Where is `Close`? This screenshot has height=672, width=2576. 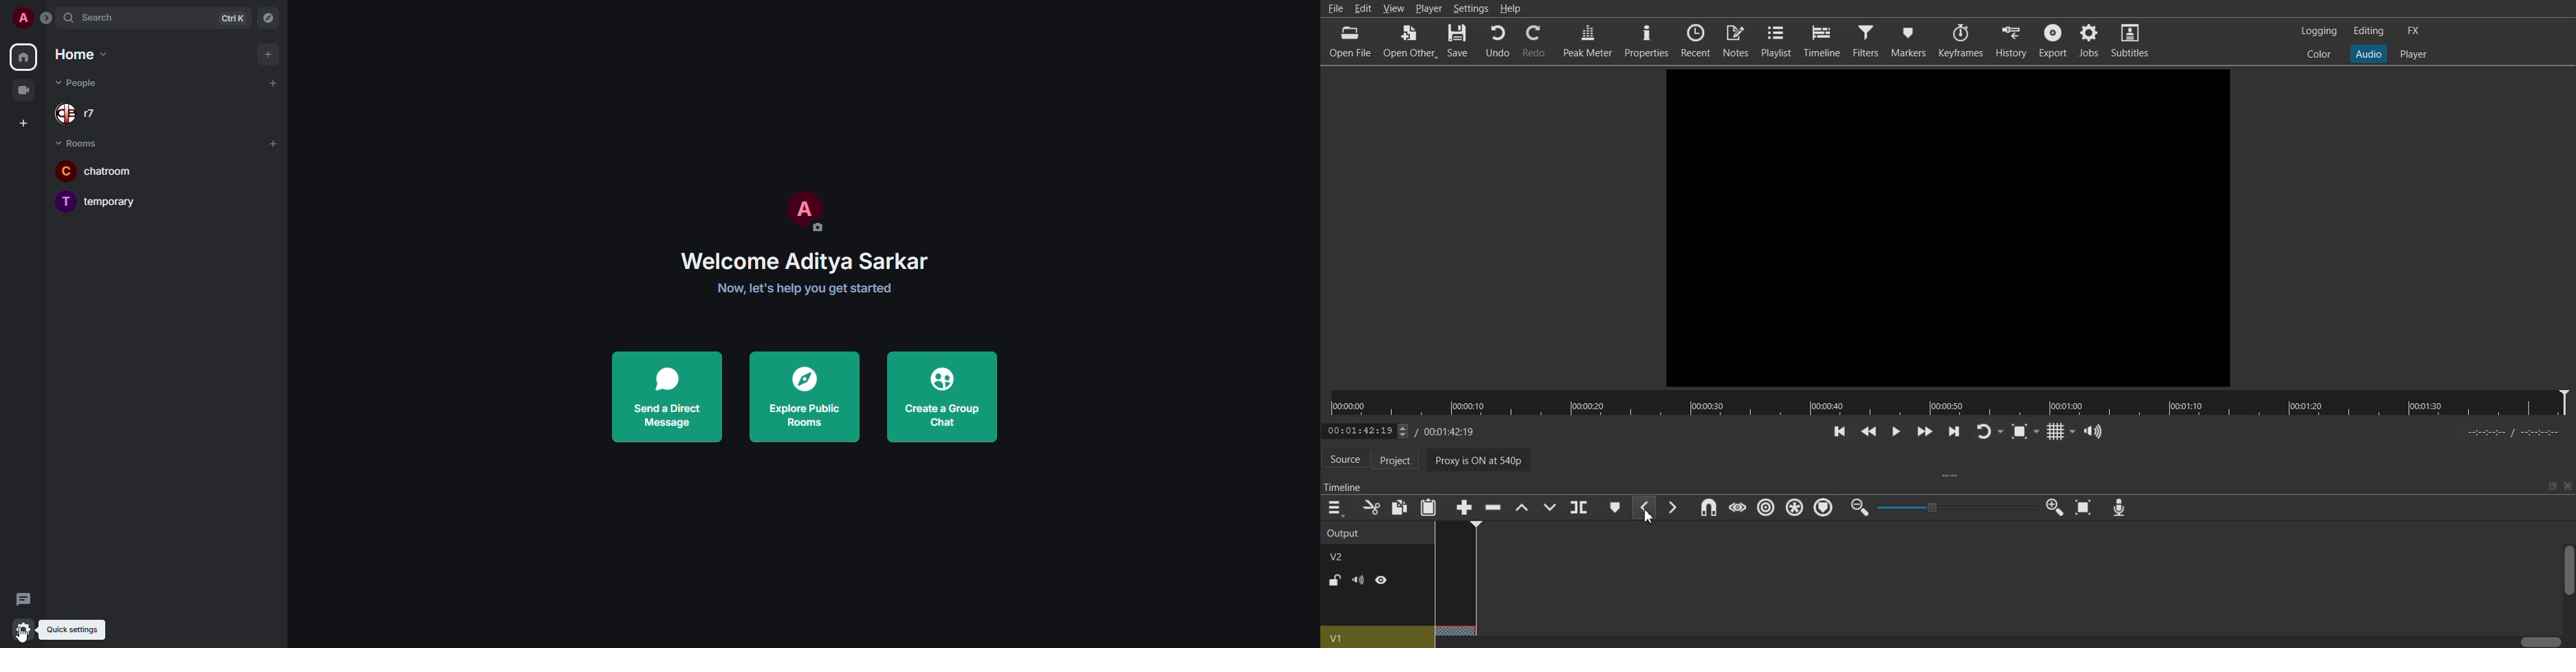 Close is located at coordinates (2568, 486).